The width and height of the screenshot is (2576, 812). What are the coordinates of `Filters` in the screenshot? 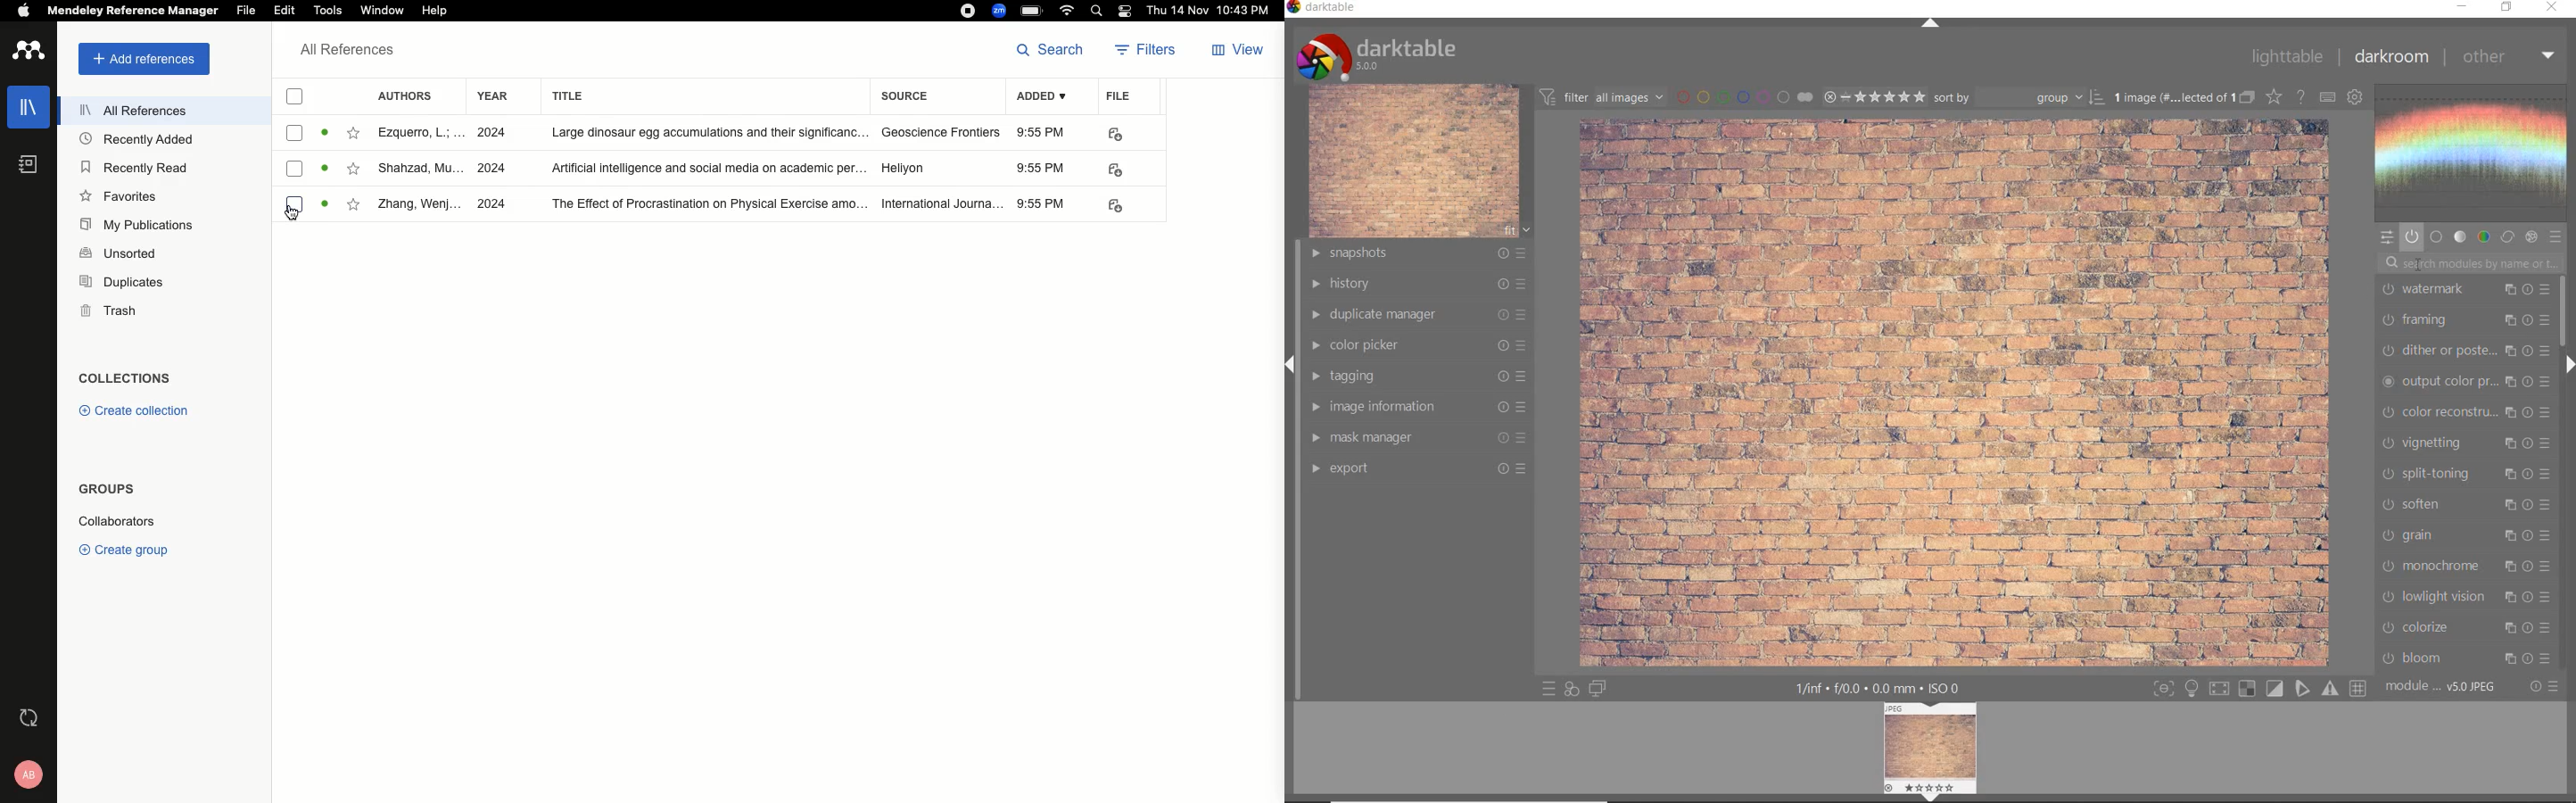 It's located at (1147, 52).